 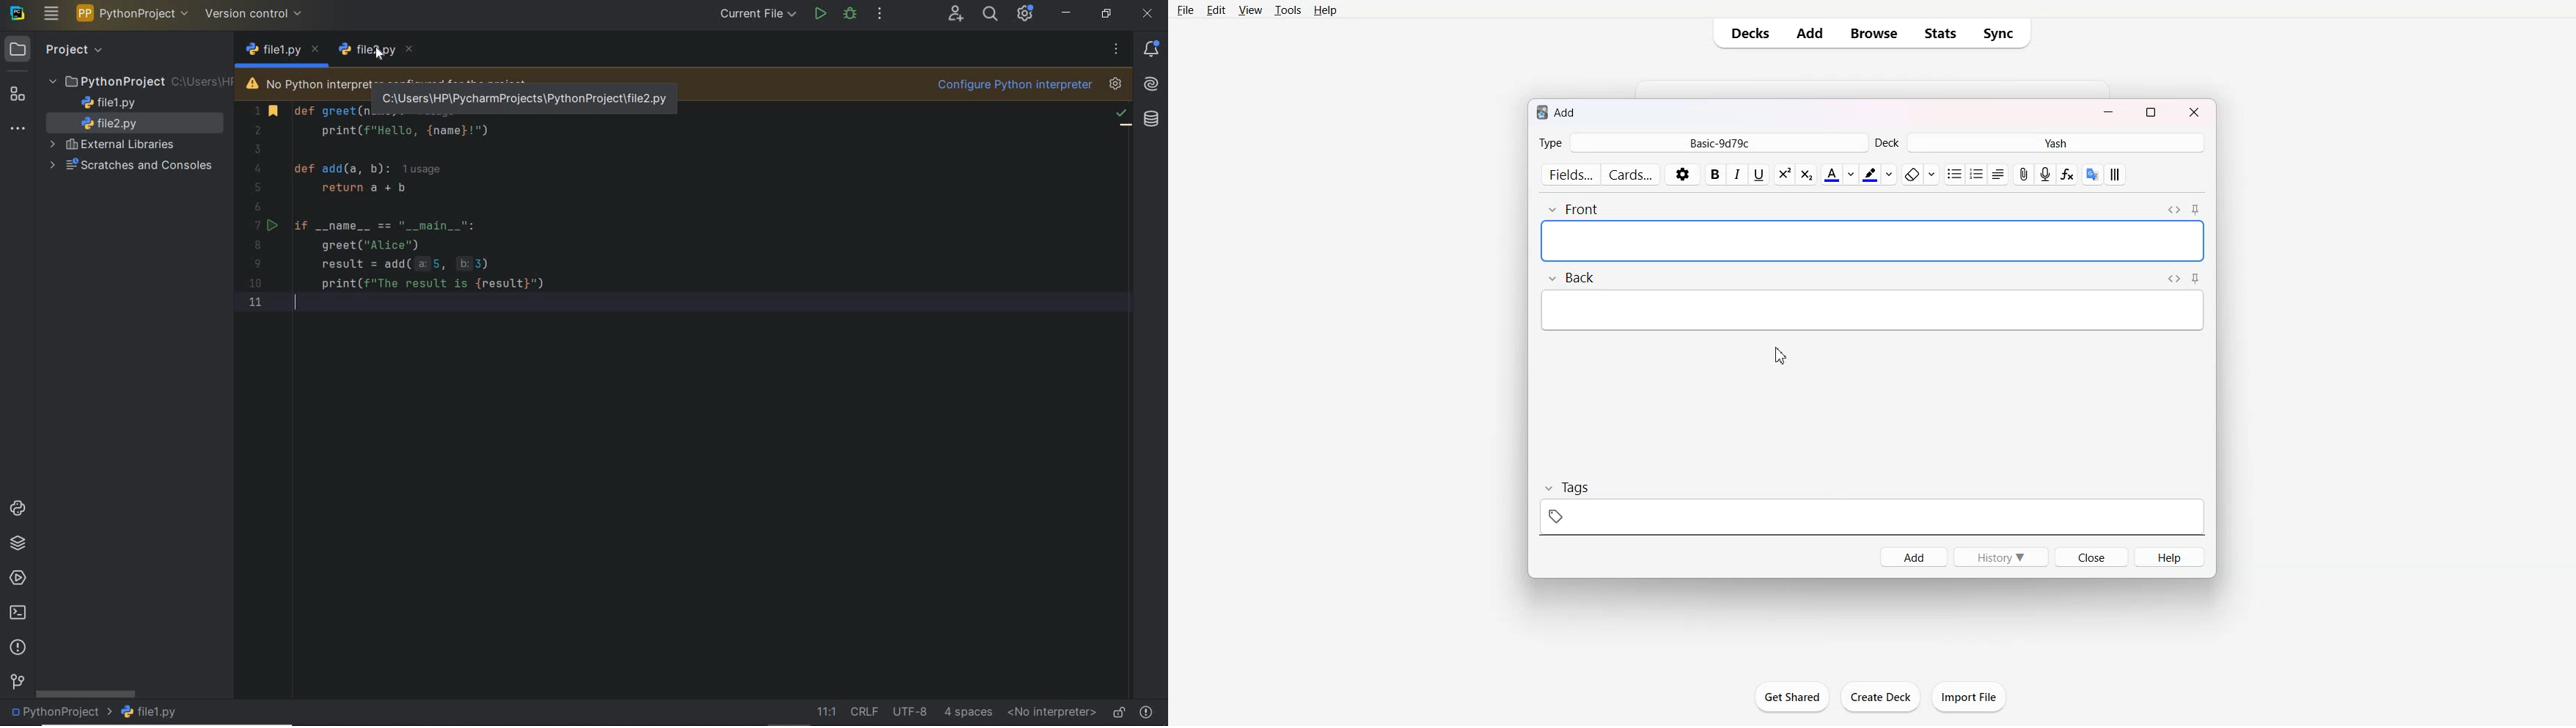 What do you see at coordinates (1874, 516) in the screenshot?
I see `tags` at bounding box center [1874, 516].